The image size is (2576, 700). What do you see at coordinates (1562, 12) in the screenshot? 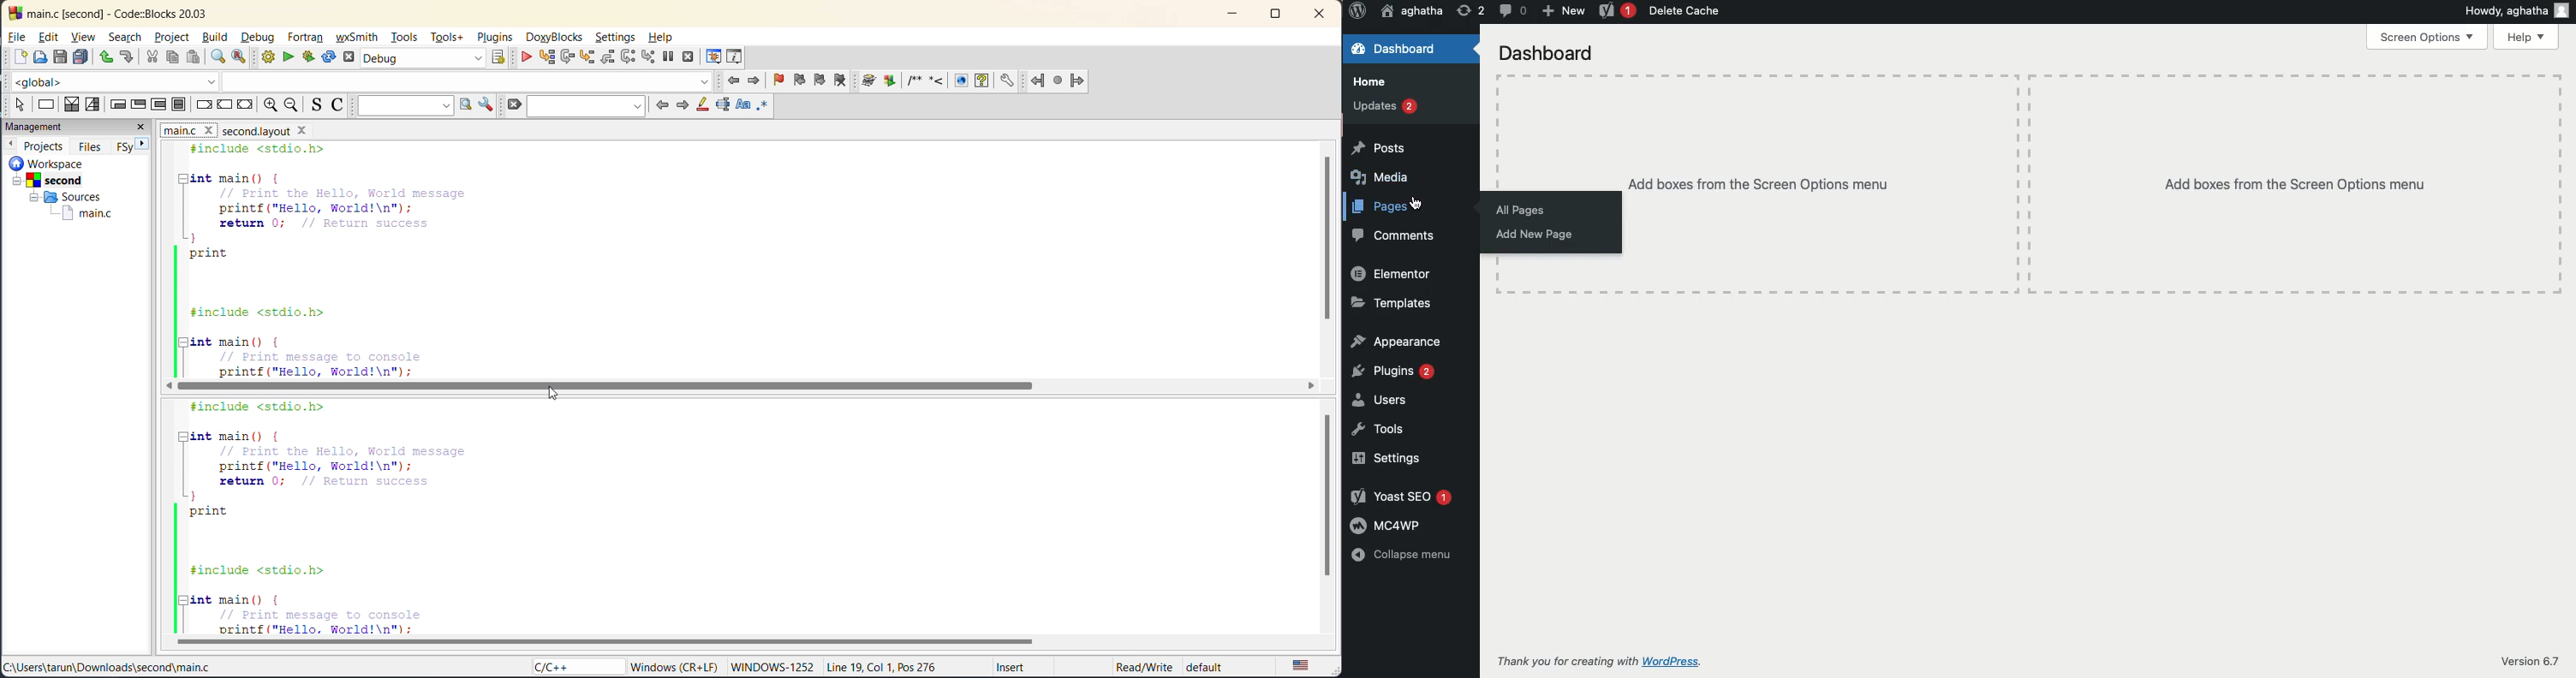
I see `New` at bounding box center [1562, 12].